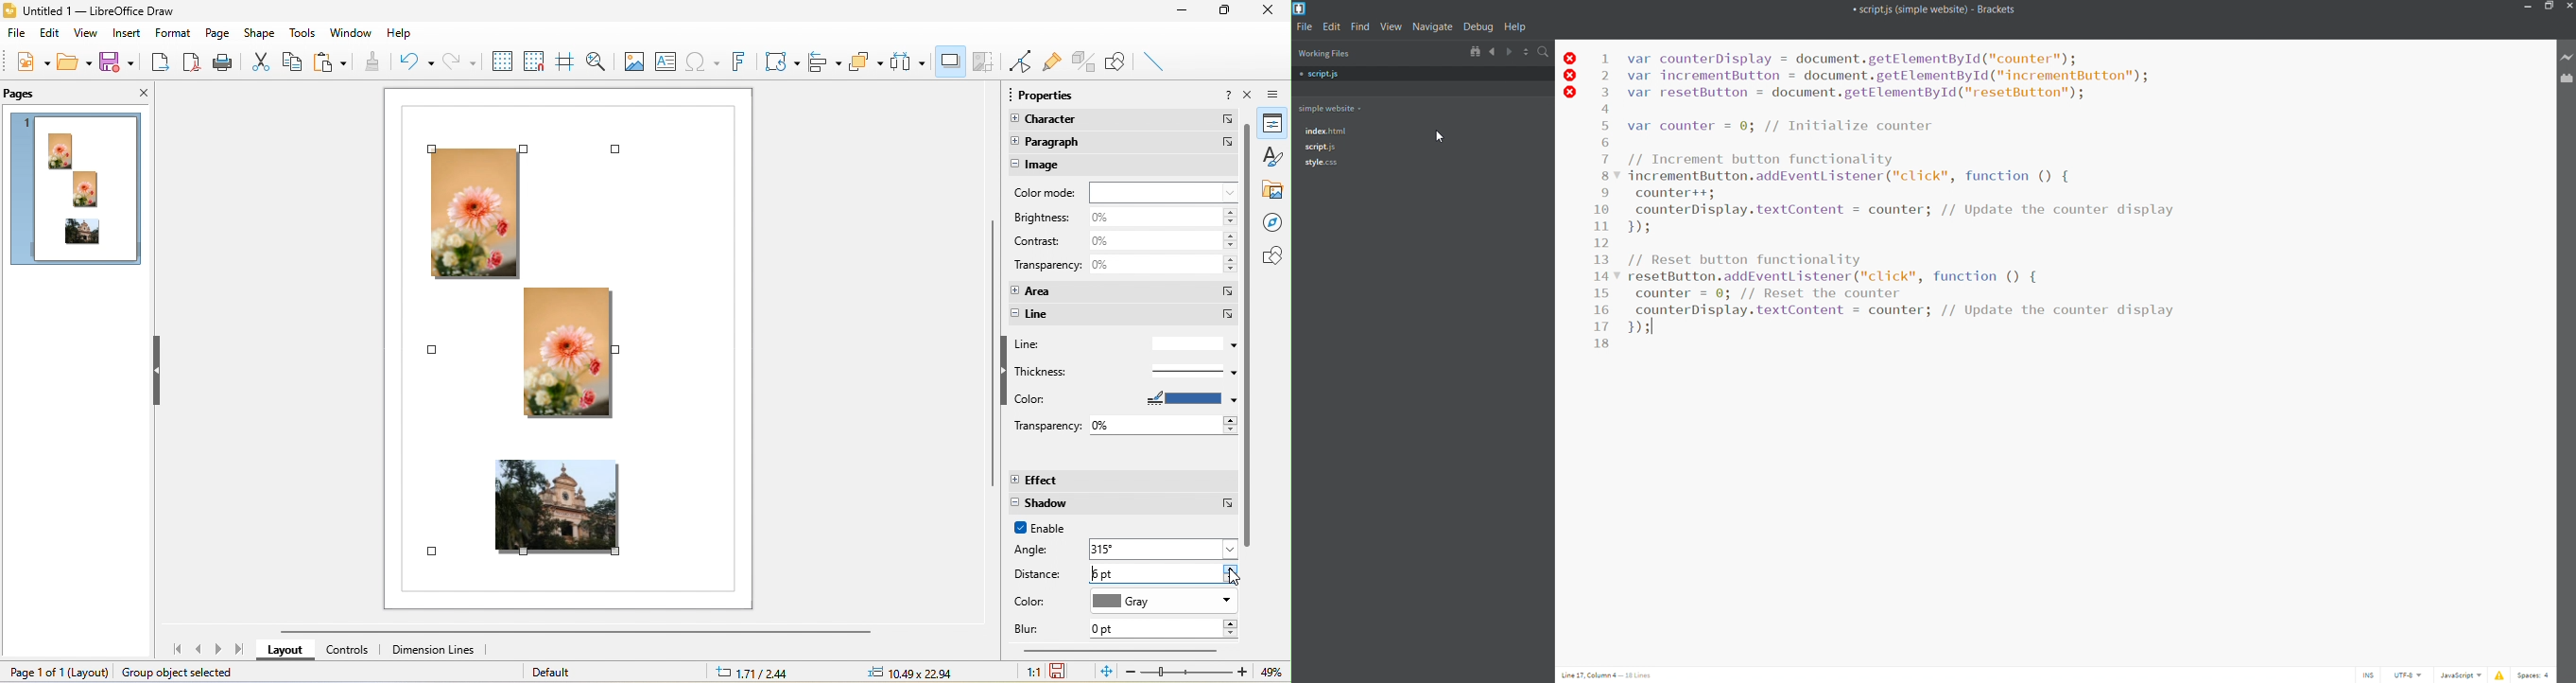 The image size is (2576, 700). I want to click on default, so click(567, 671).